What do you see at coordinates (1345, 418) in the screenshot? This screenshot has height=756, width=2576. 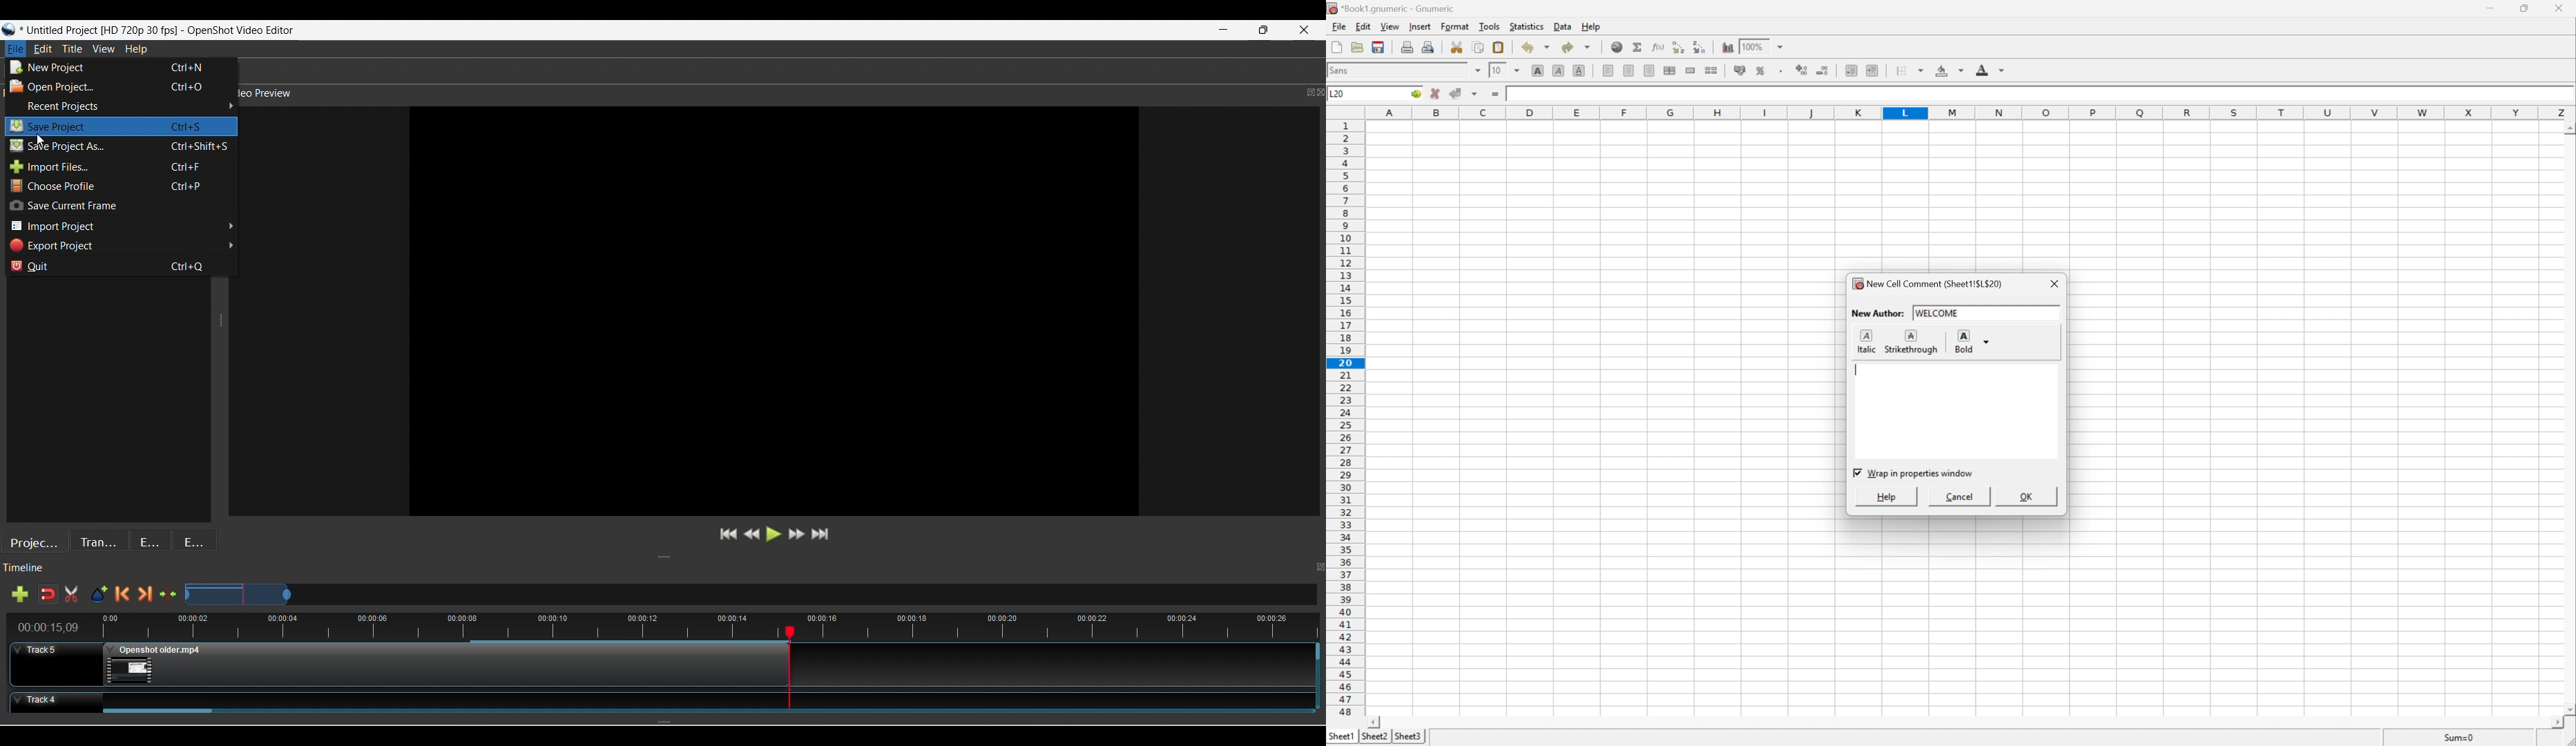 I see `Row numbers` at bounding box center [1345, 418].